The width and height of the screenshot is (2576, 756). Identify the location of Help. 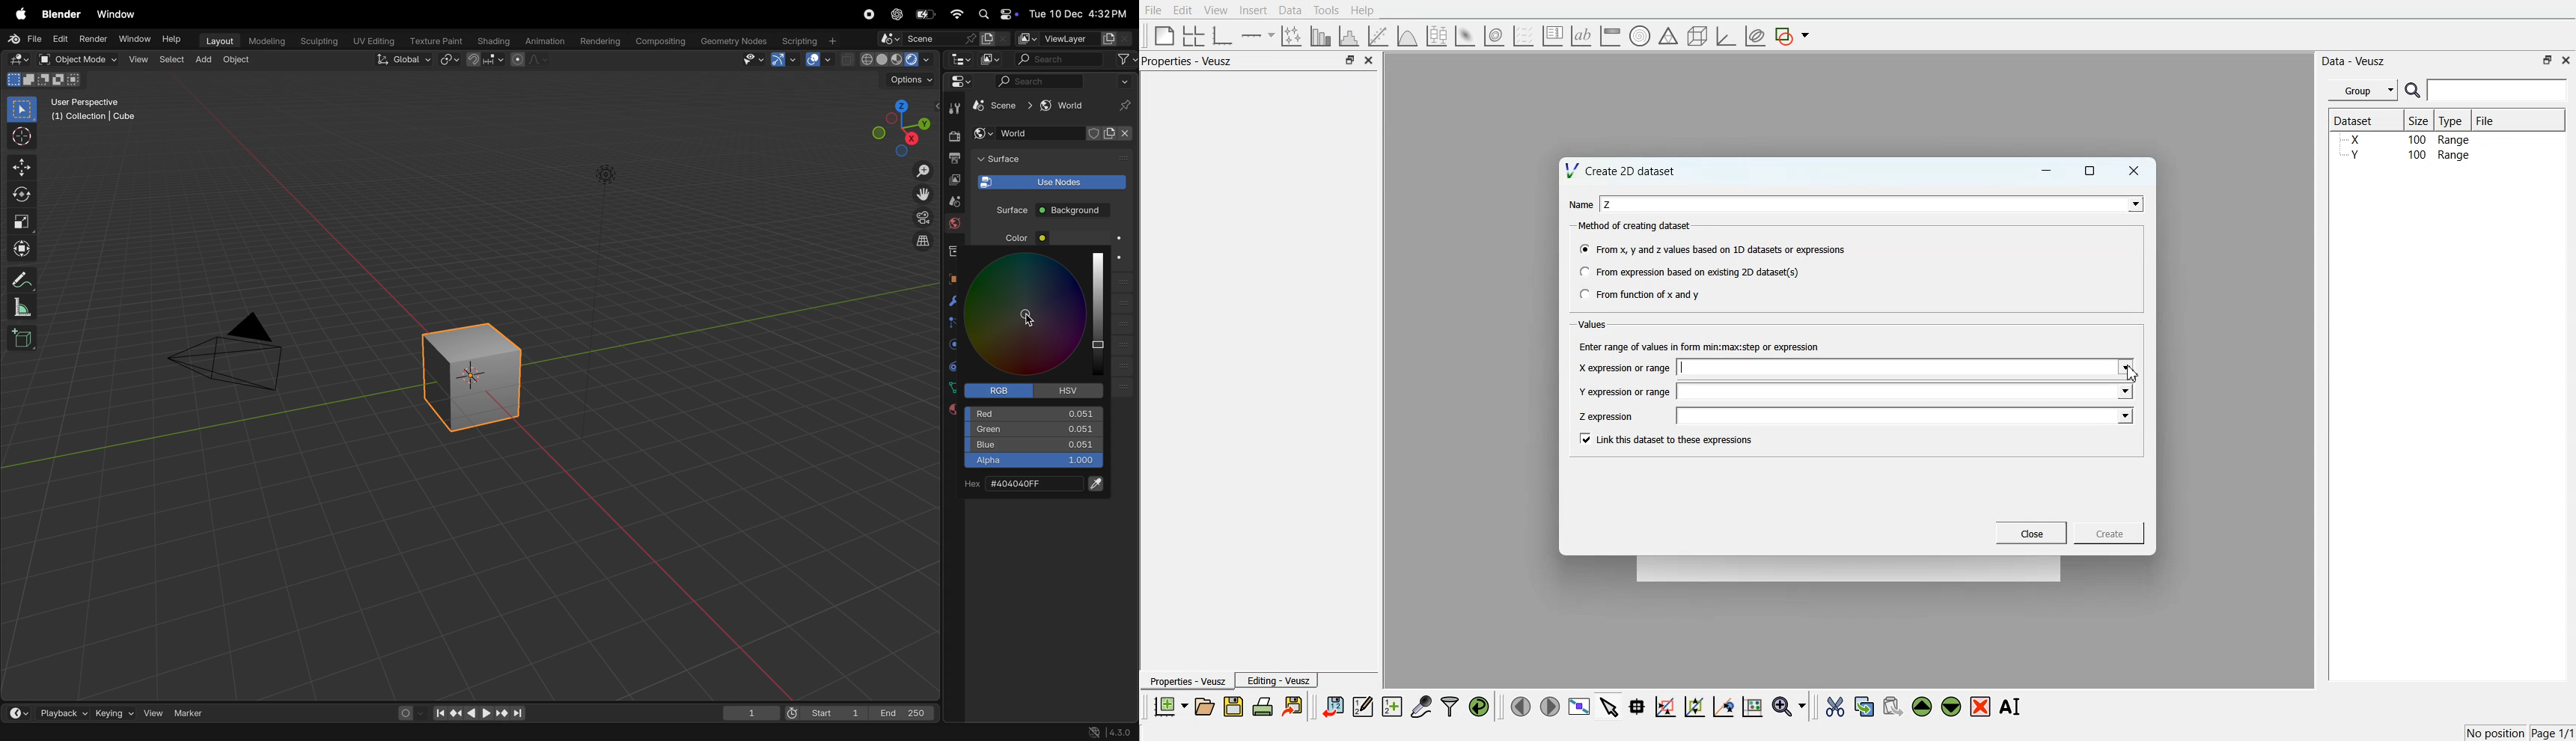
(1363, 10).